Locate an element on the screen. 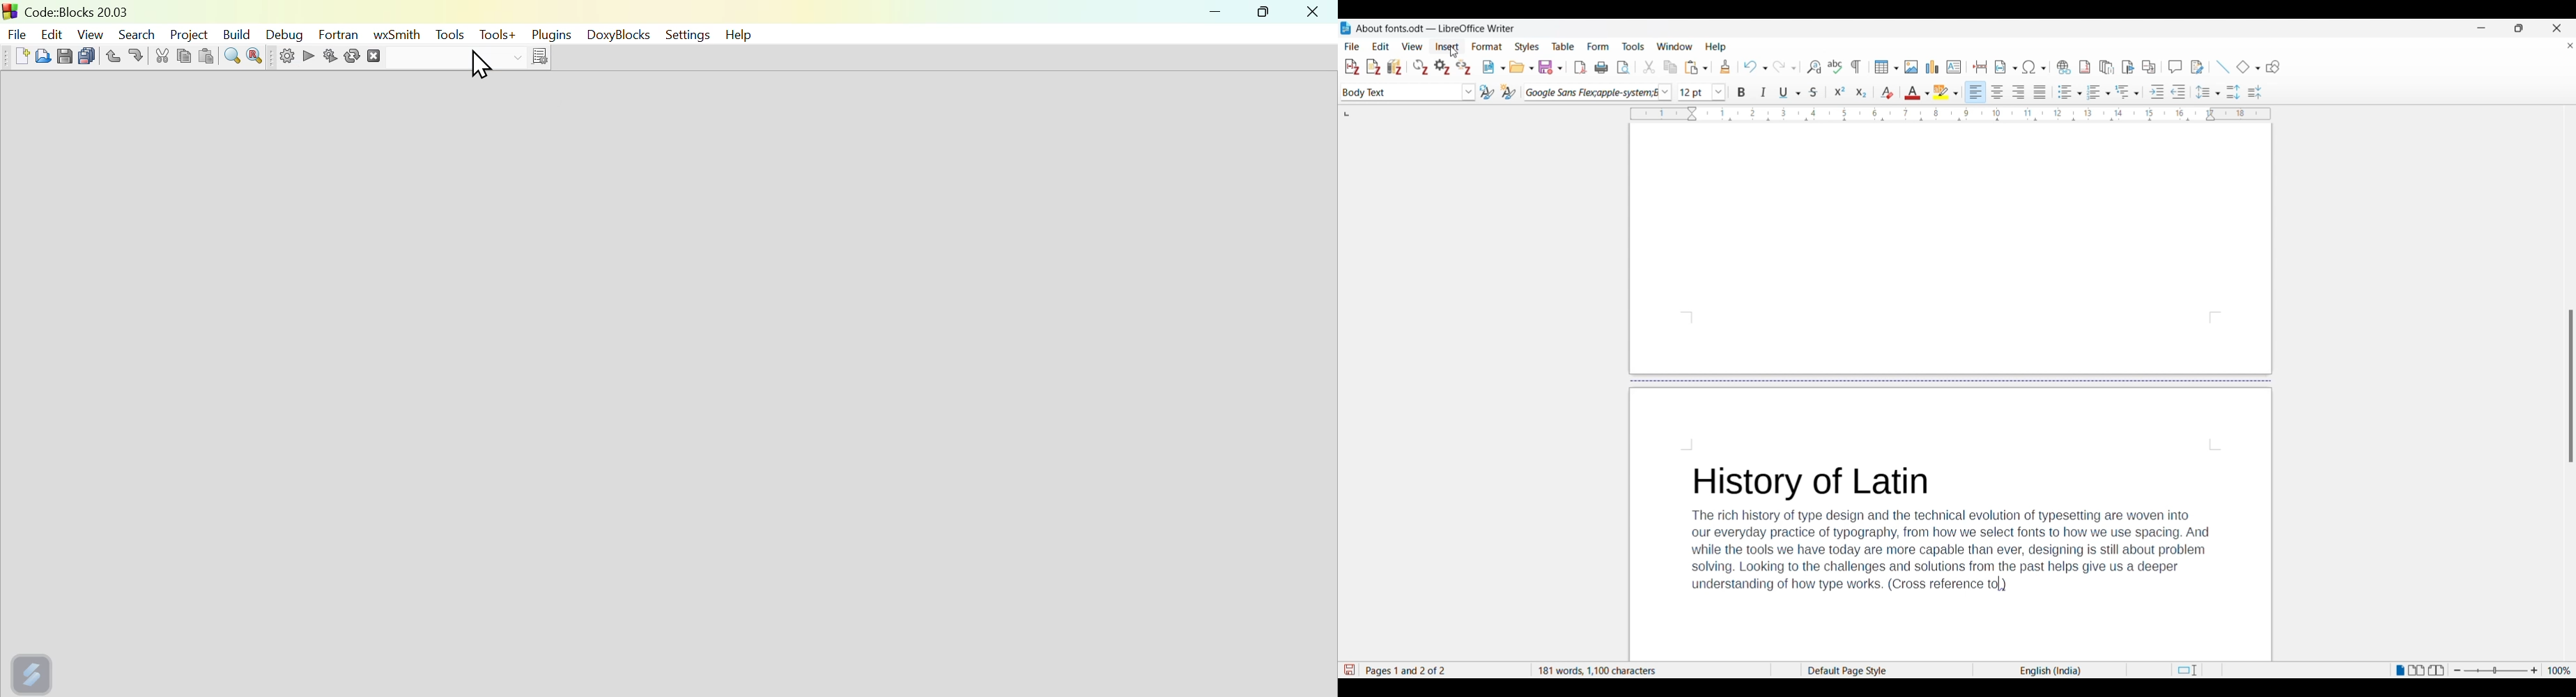 The height and width of the screenshot is (700, 2576). Zoom out is located at coordinates (2458, 671).